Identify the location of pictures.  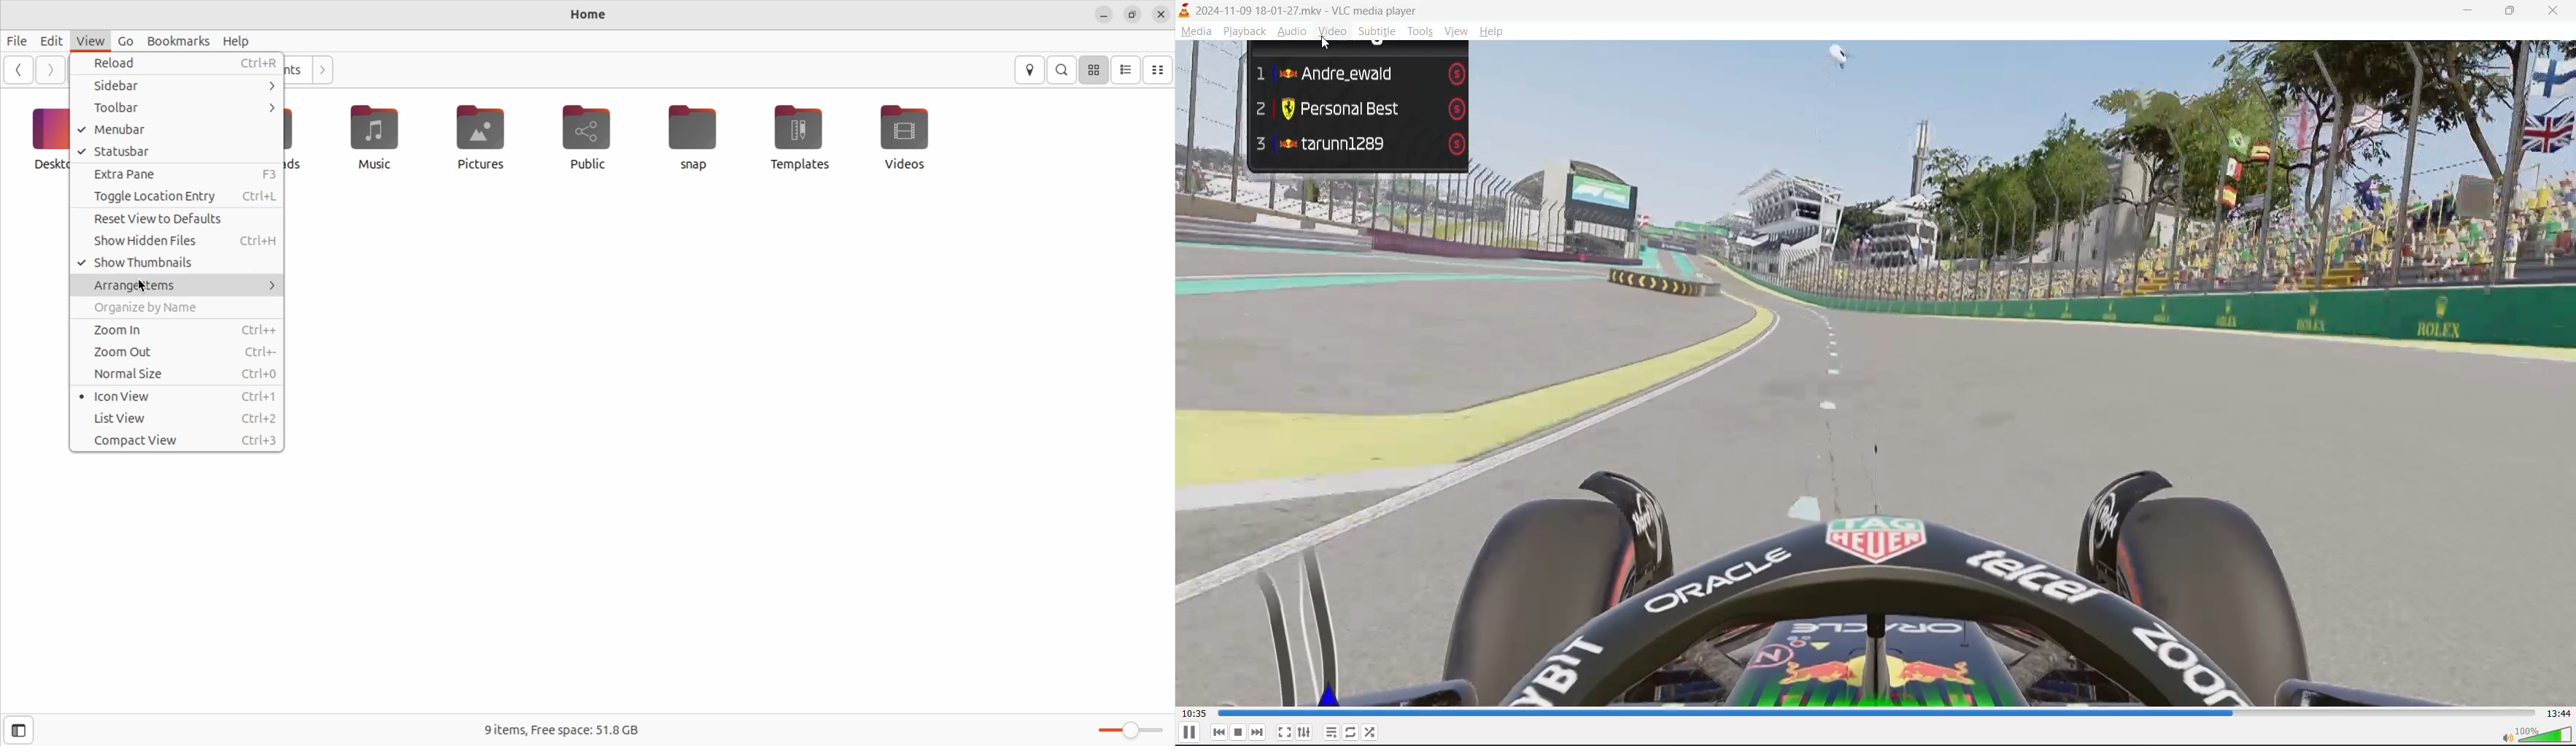
(484, 135).